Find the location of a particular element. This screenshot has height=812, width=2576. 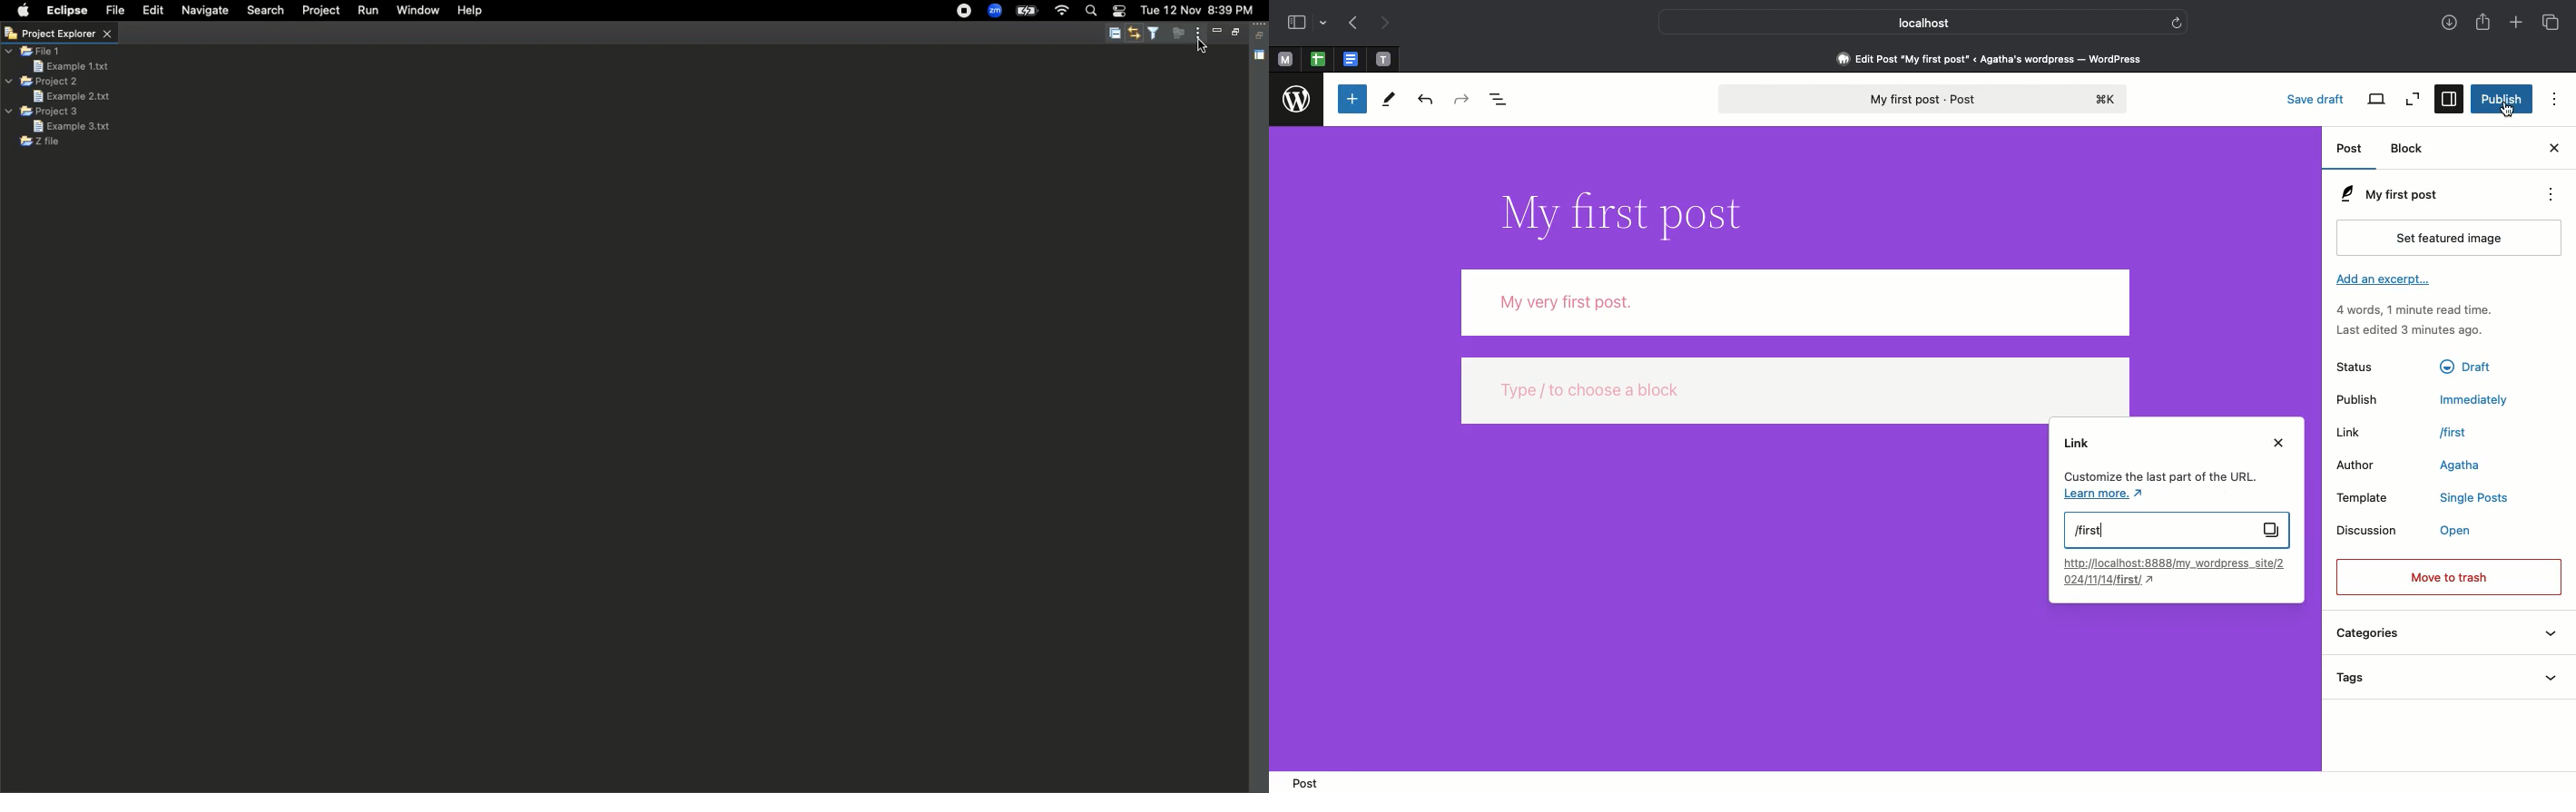

tue 12 nov 8:39 pm  is located at coordinates (1200, 10).